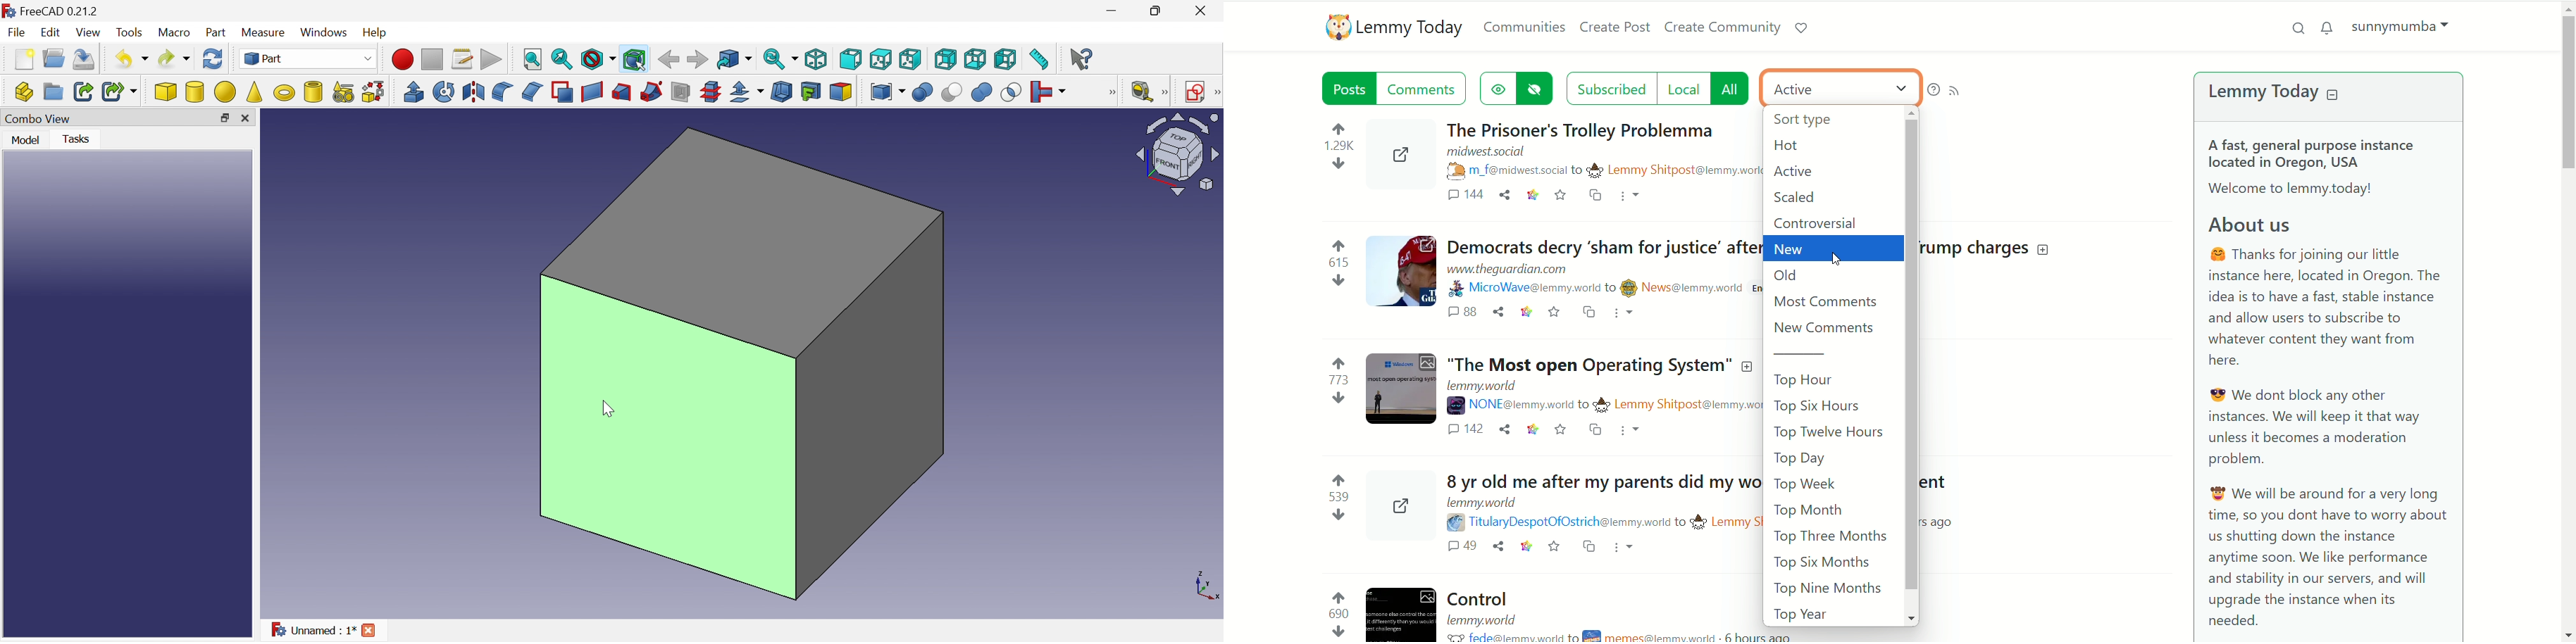  Describe the element at coordinates (1429, 89) in the screenshot. I see `comments` at that location.